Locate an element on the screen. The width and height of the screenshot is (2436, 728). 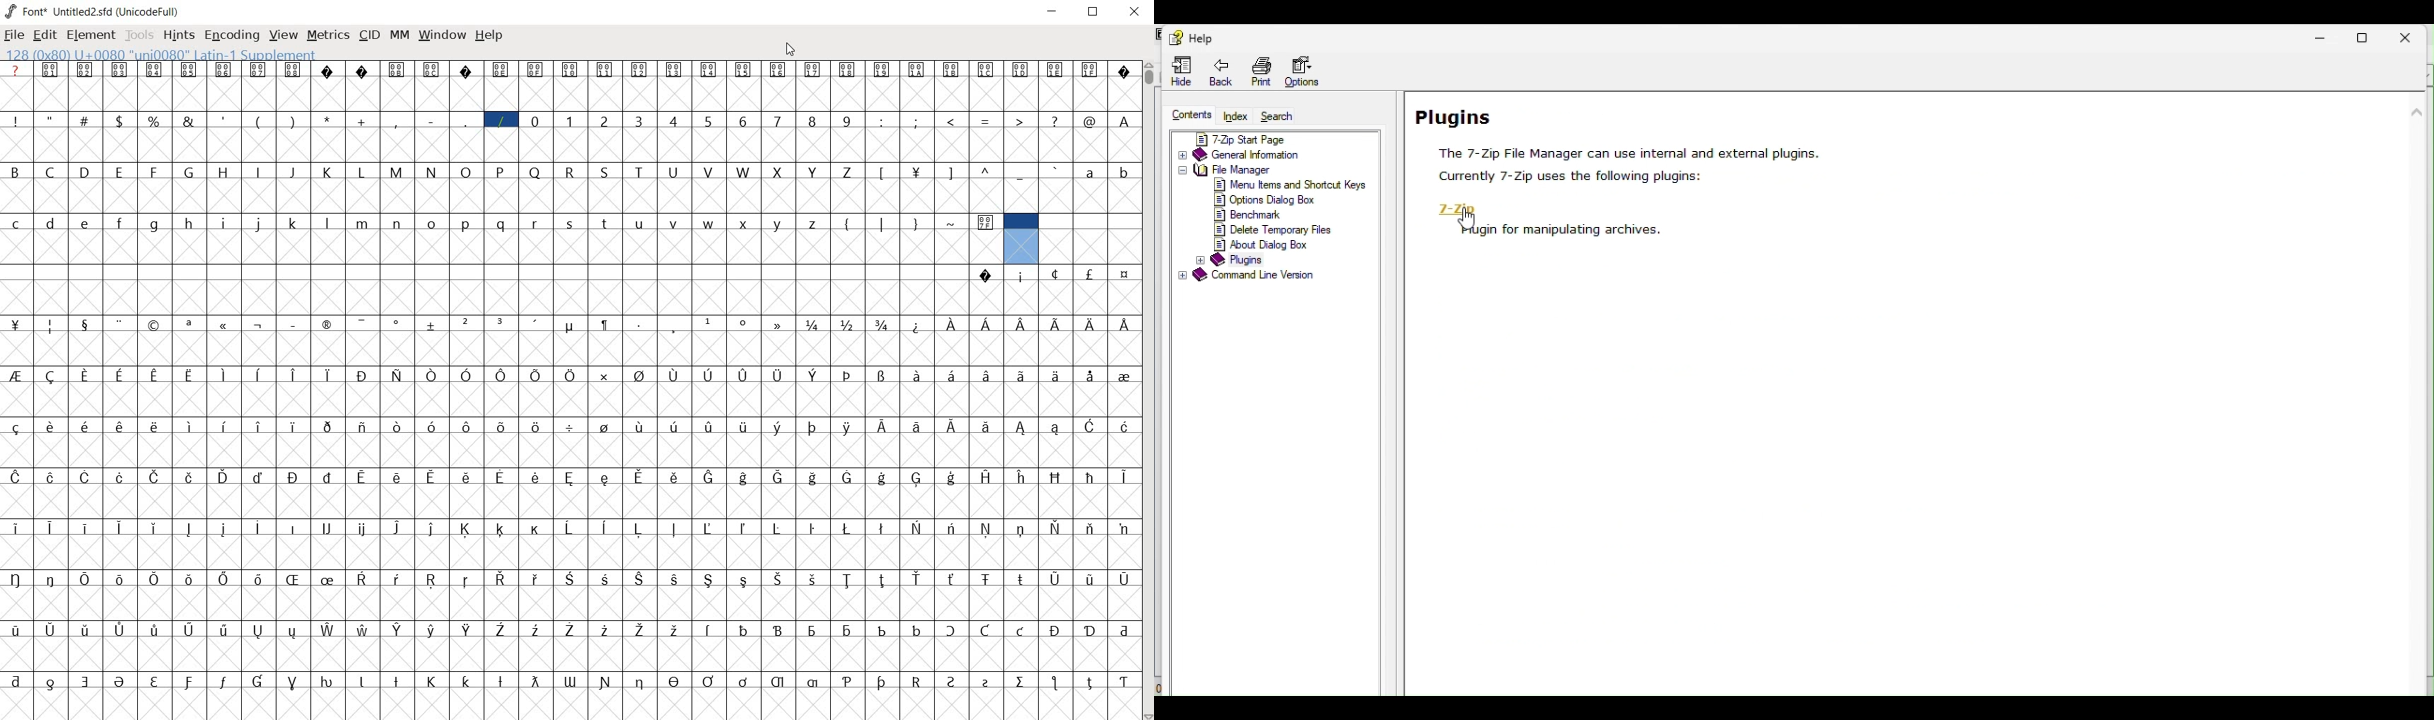
Symbol is located at coordinates (226, 426).